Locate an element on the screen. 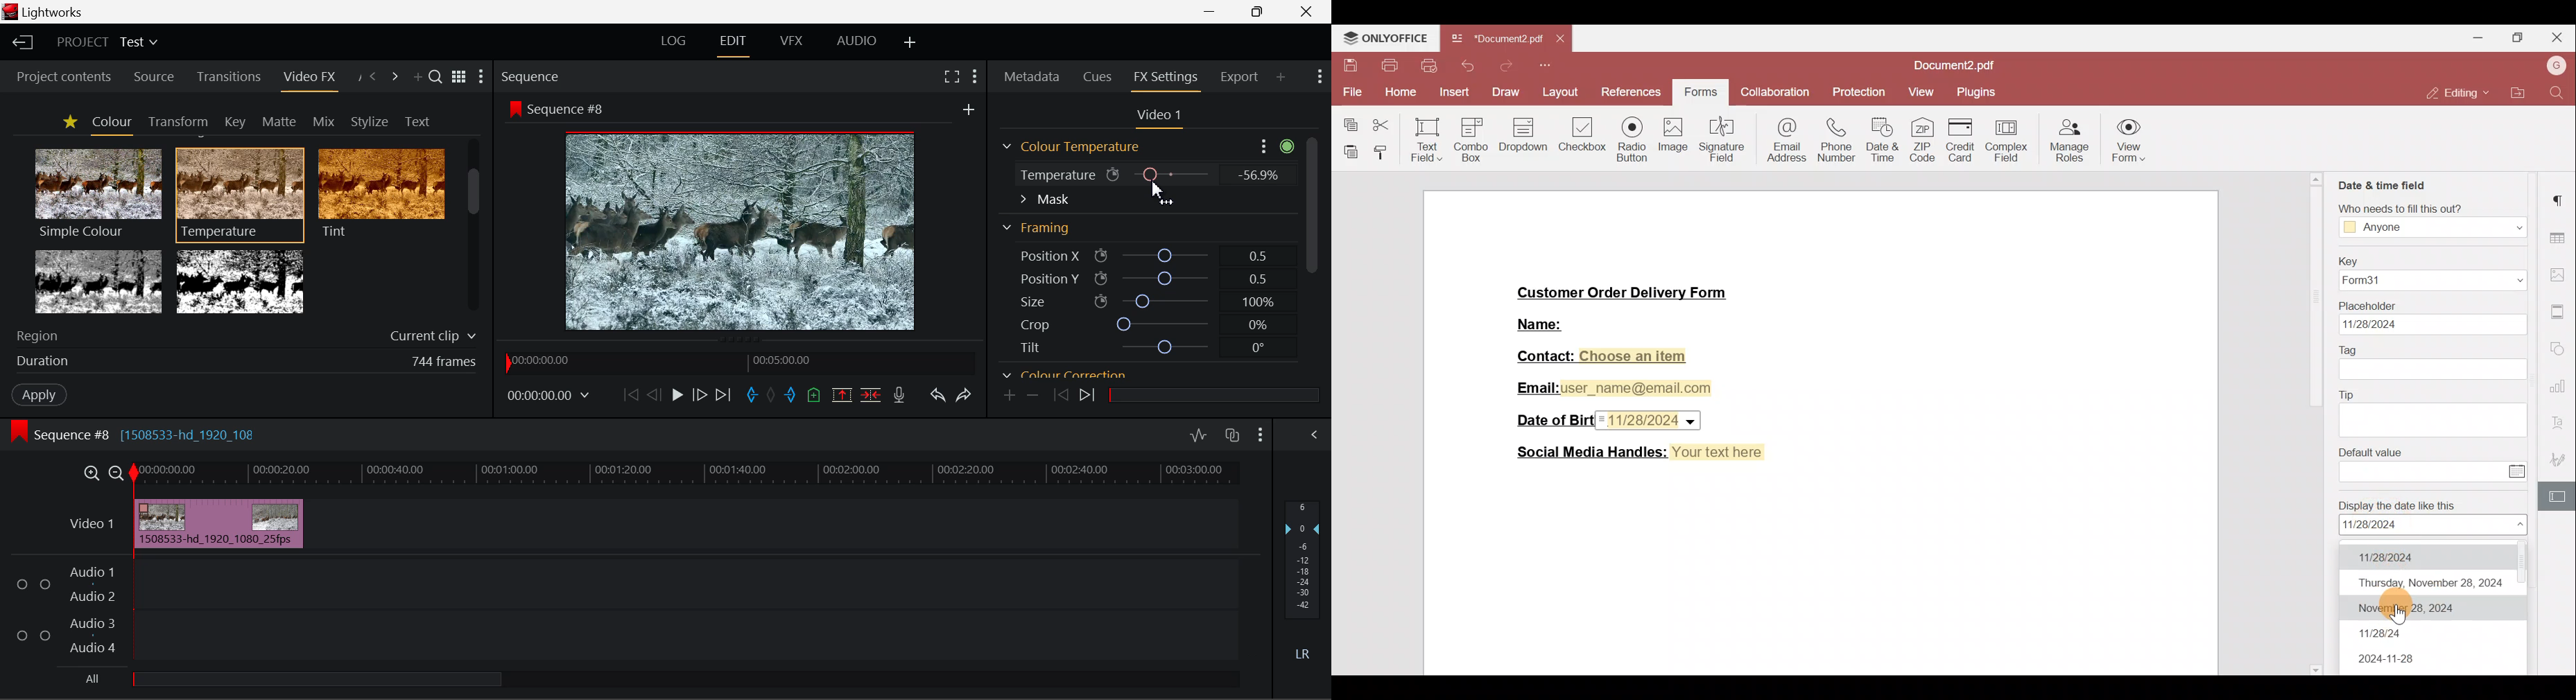  To start is located at coordinates (629, 398).